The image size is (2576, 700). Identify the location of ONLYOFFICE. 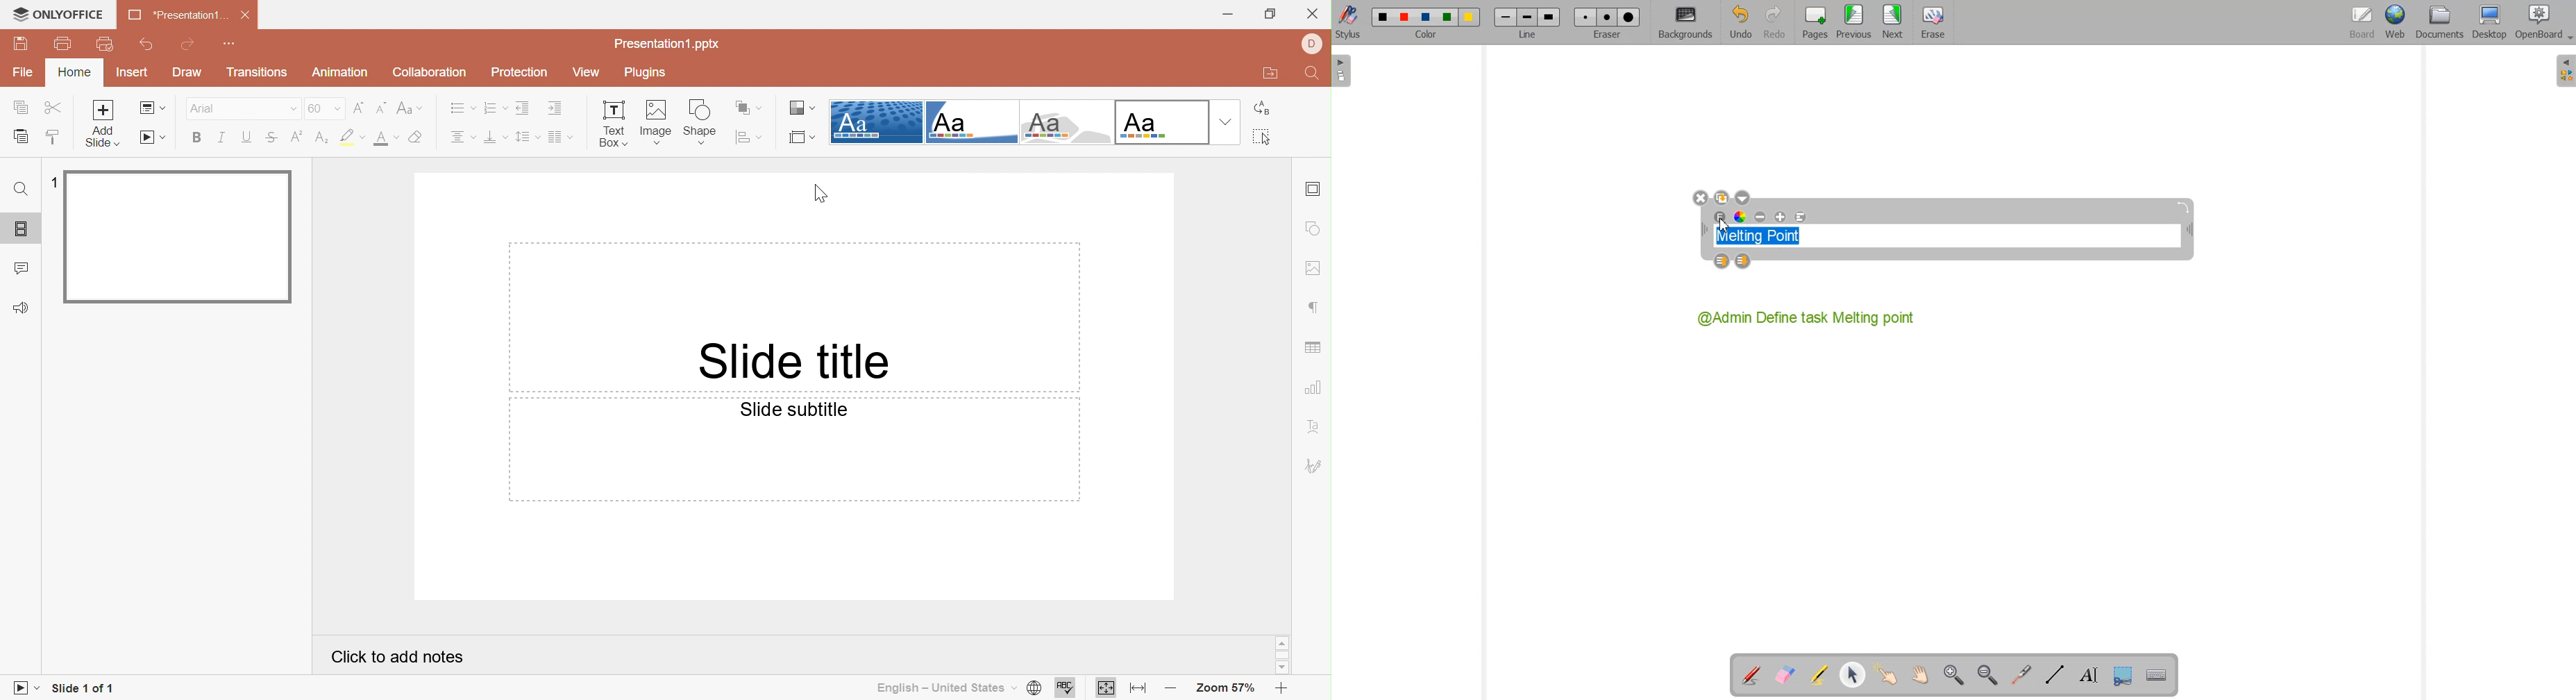
(61, 15).